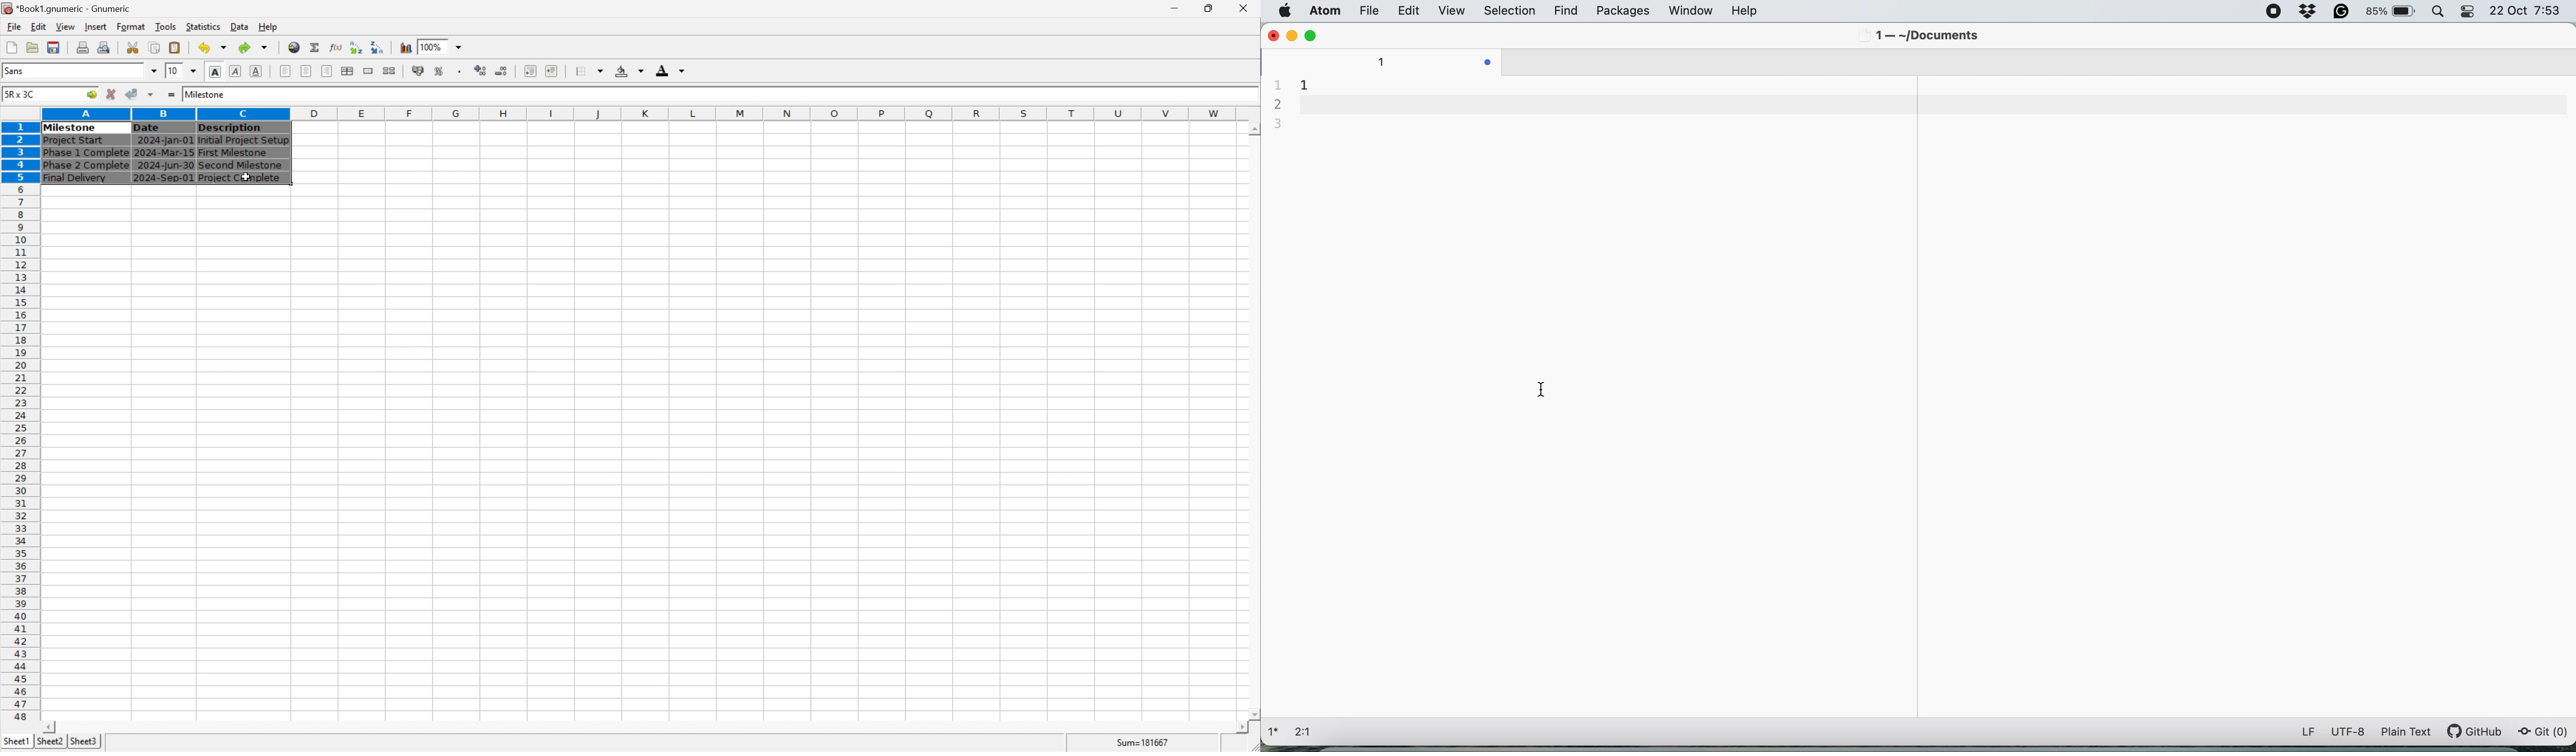 The height and width of the screenshot is (756, 2576). I want to click on cursor, so click(245, 176).